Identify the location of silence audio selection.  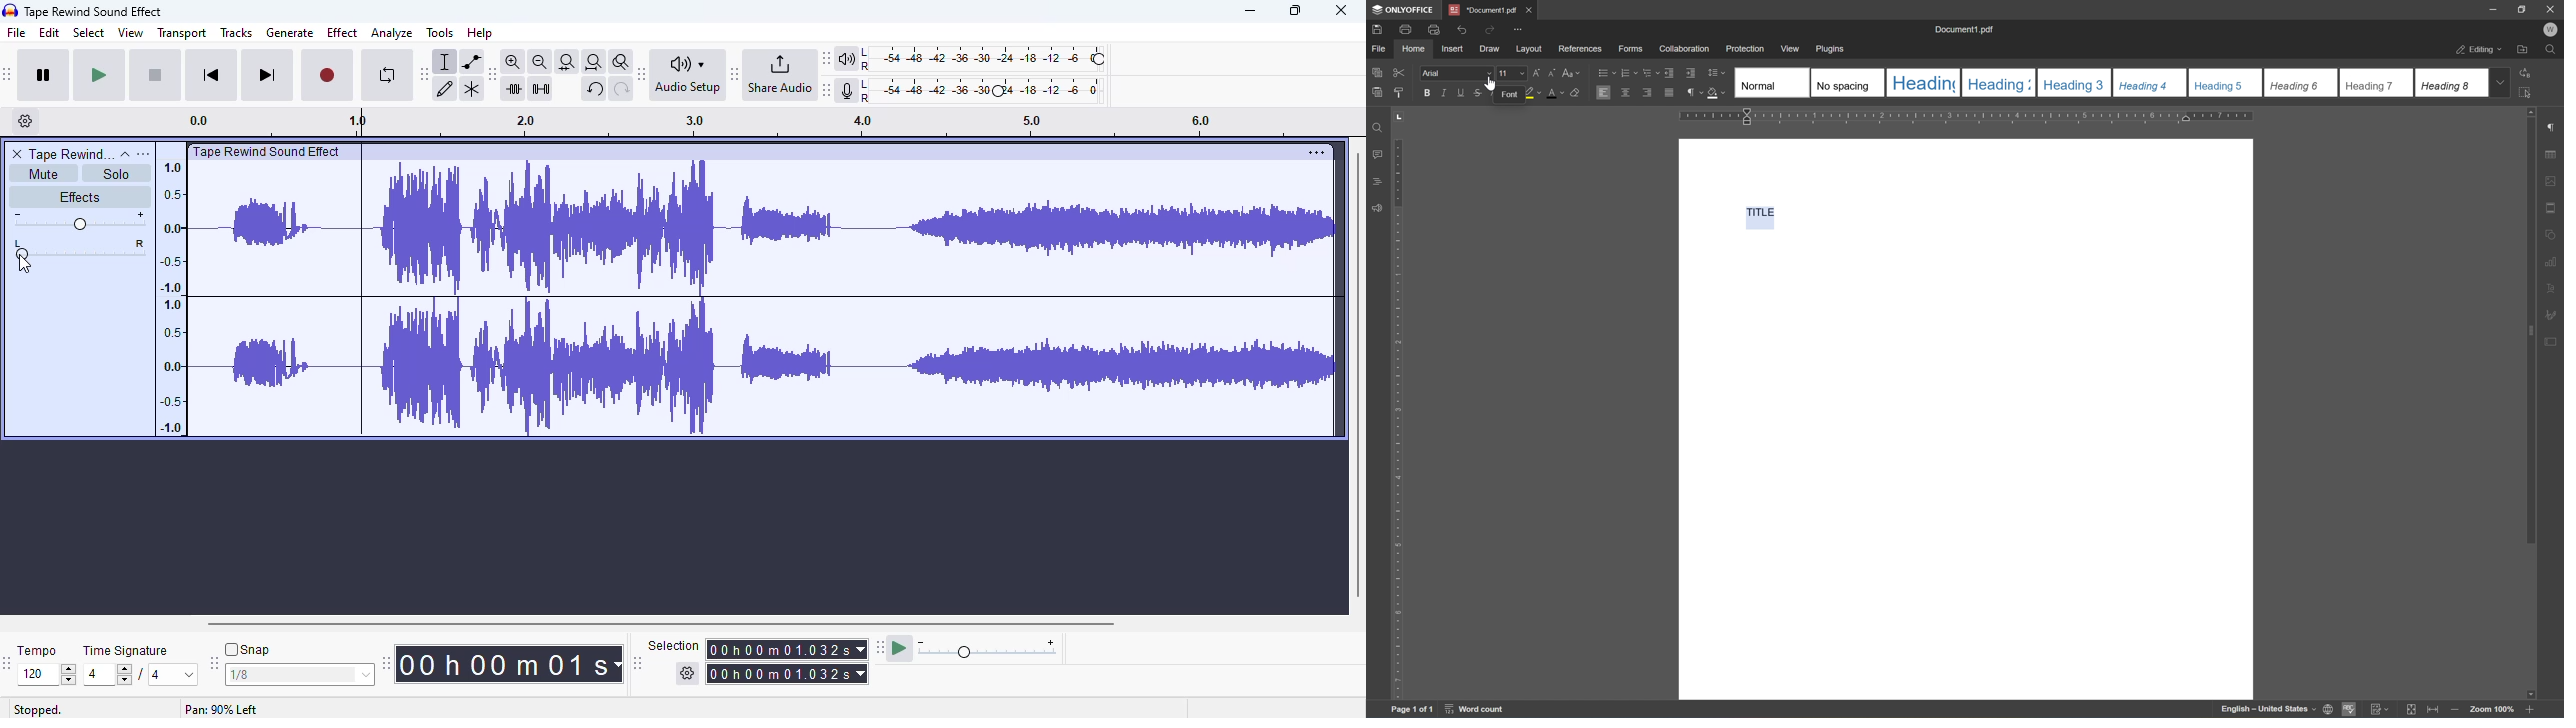
(541, 89).